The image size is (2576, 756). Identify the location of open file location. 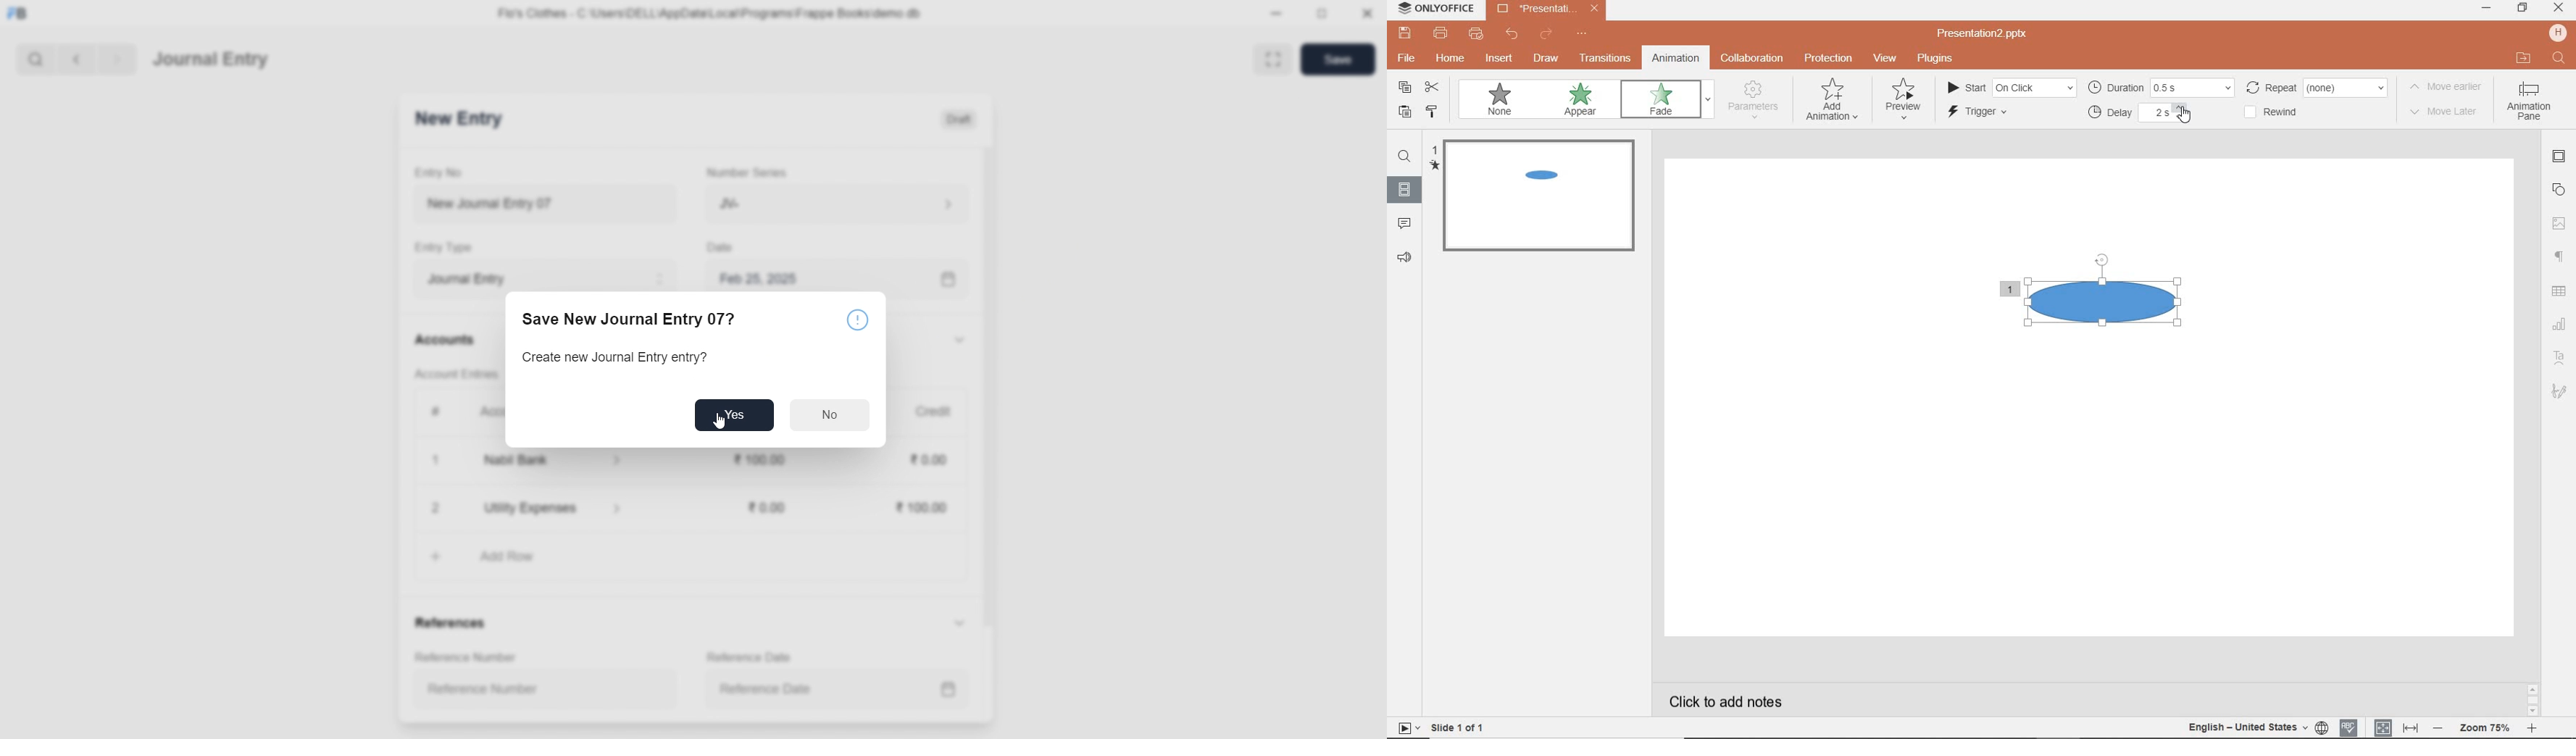
(2526, 57).